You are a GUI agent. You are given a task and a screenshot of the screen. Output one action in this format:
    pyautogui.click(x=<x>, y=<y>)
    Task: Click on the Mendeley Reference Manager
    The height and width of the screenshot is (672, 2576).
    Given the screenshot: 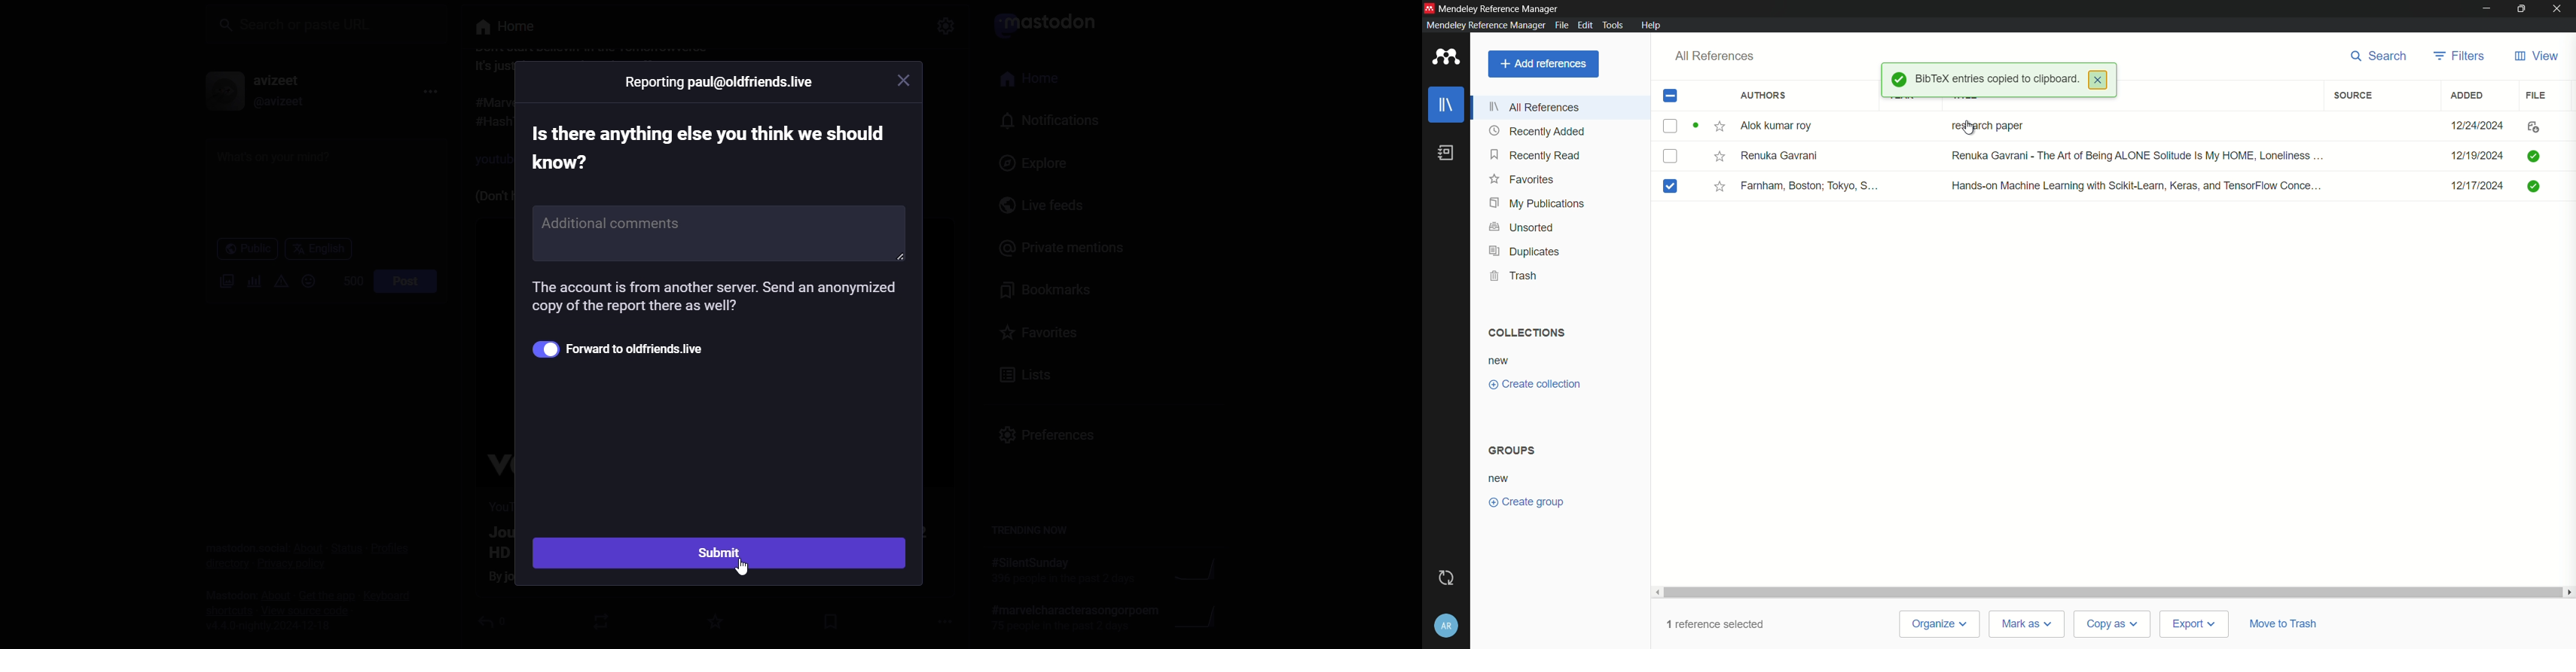 What is the action you would take?
    pyautogui.click(x=1503, y=7)
    